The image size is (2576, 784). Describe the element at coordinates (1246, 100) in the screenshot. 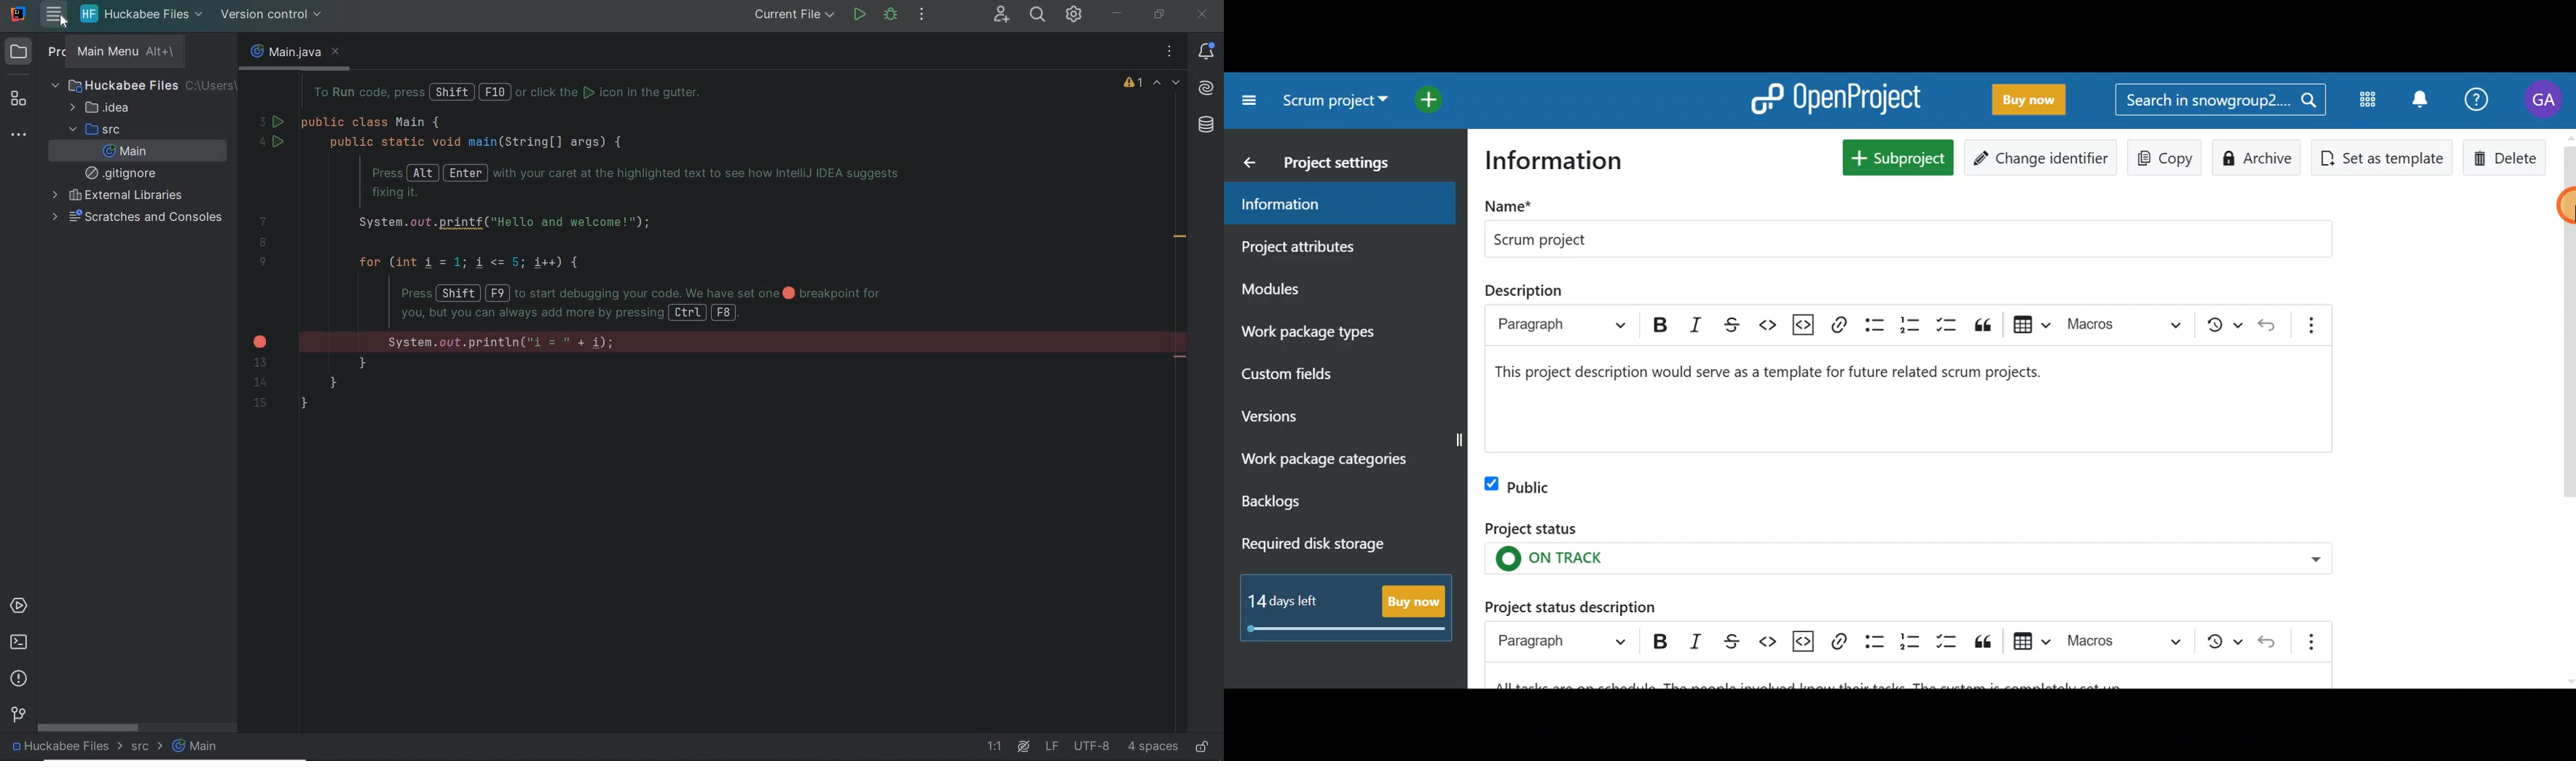

I see `Collapse project menu` at that location.